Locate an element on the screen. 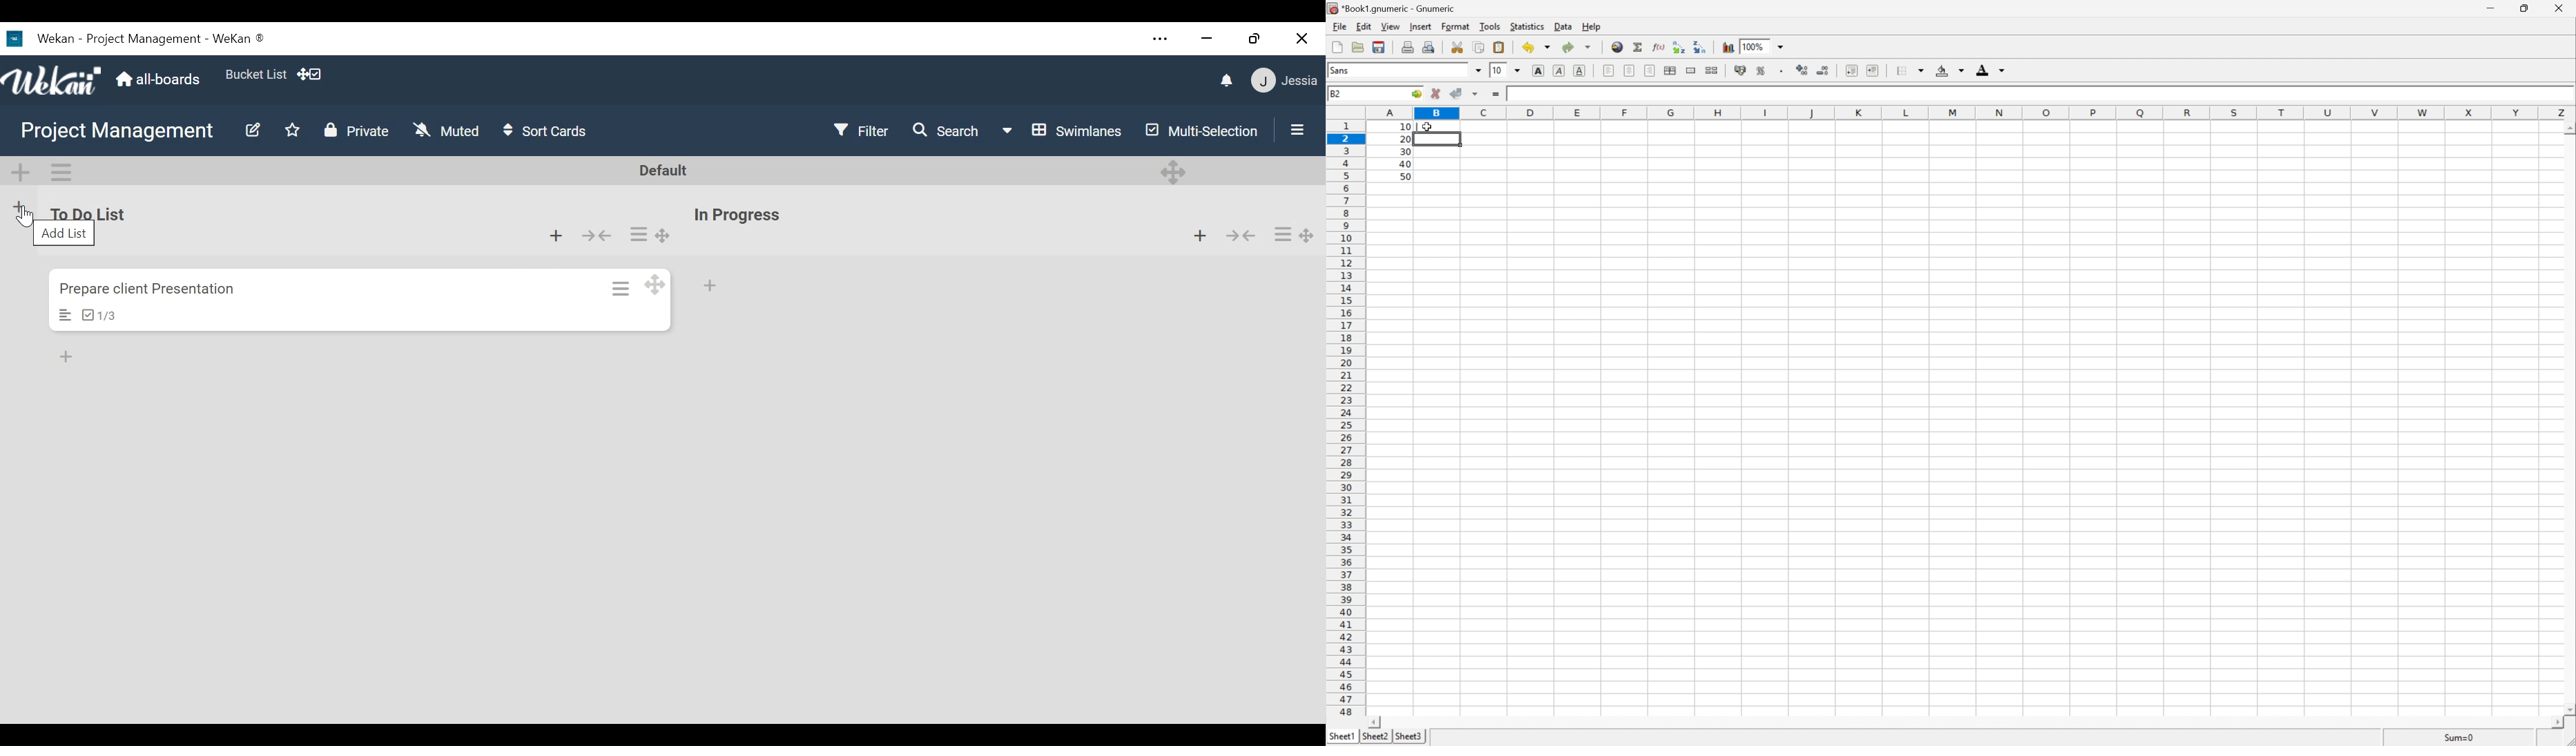 This screenshot has width=2576, height=756. Bold is located at coordinates (1538, 70).